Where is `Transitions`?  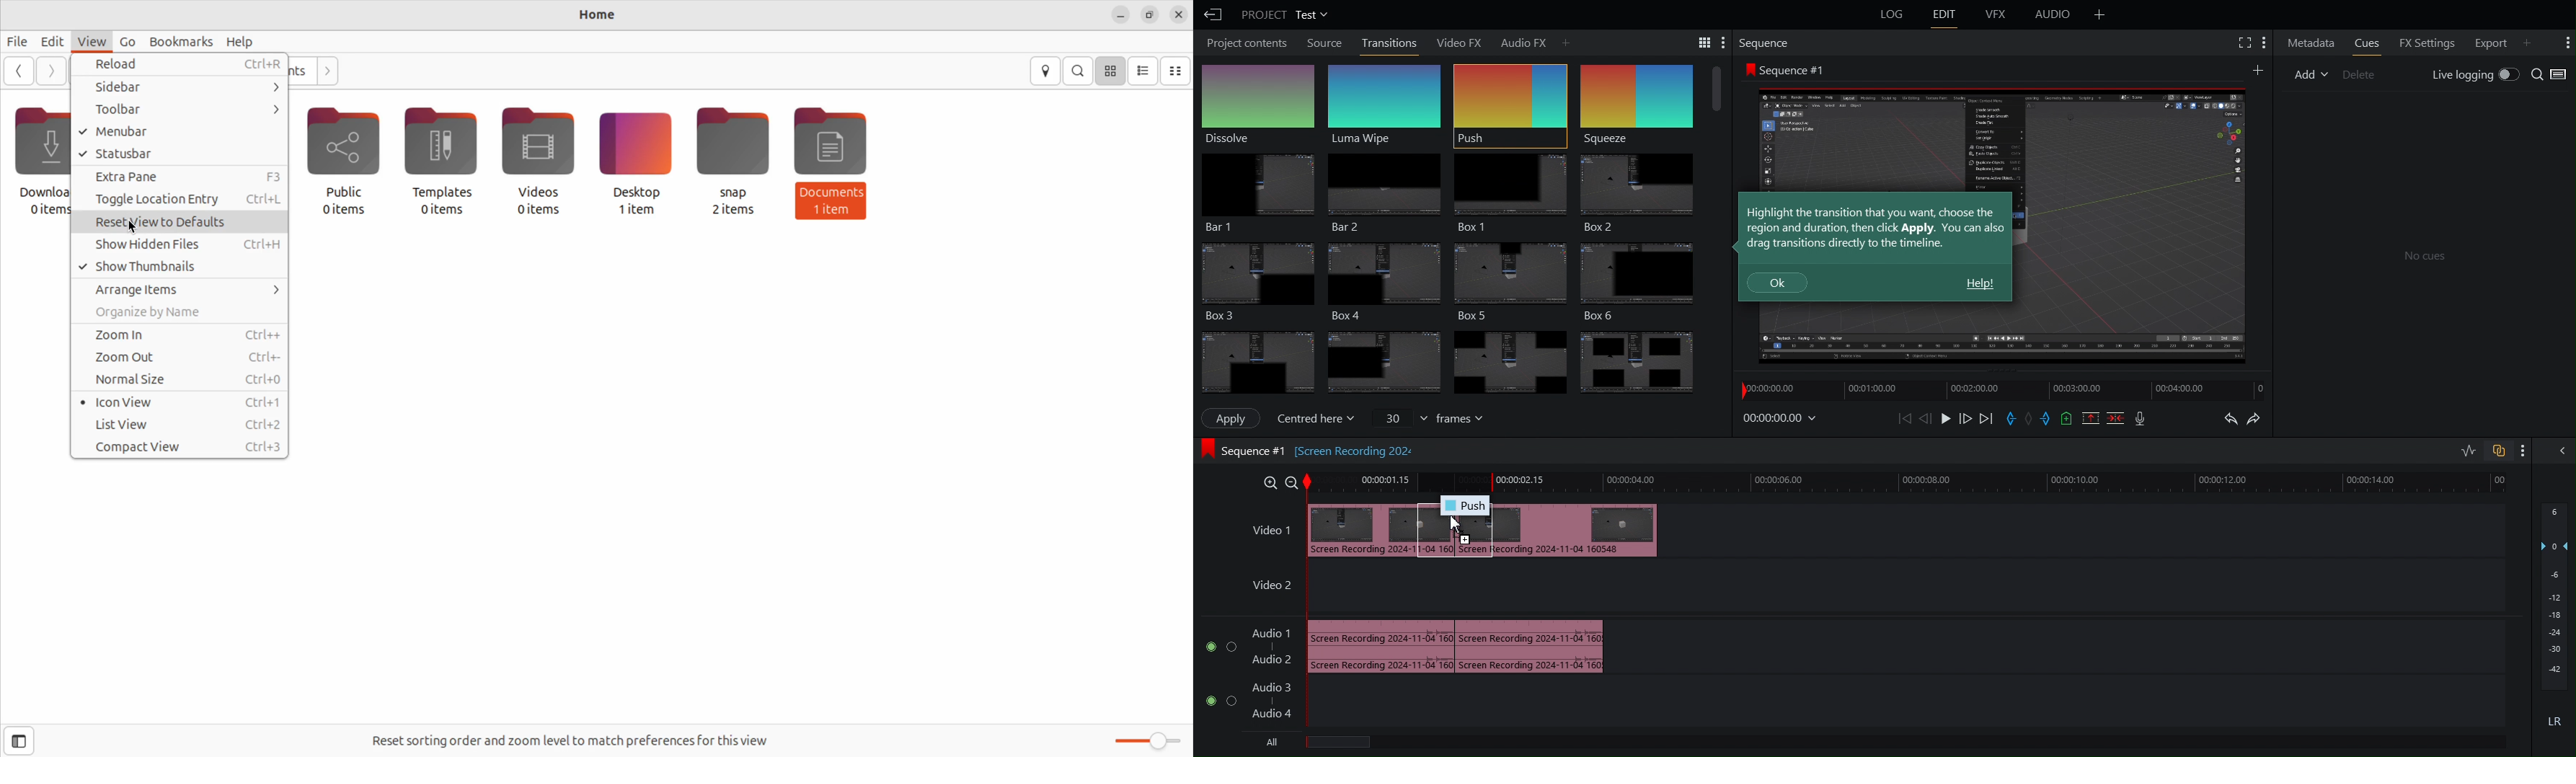
Transitions is located at coordinates (1450, 363).